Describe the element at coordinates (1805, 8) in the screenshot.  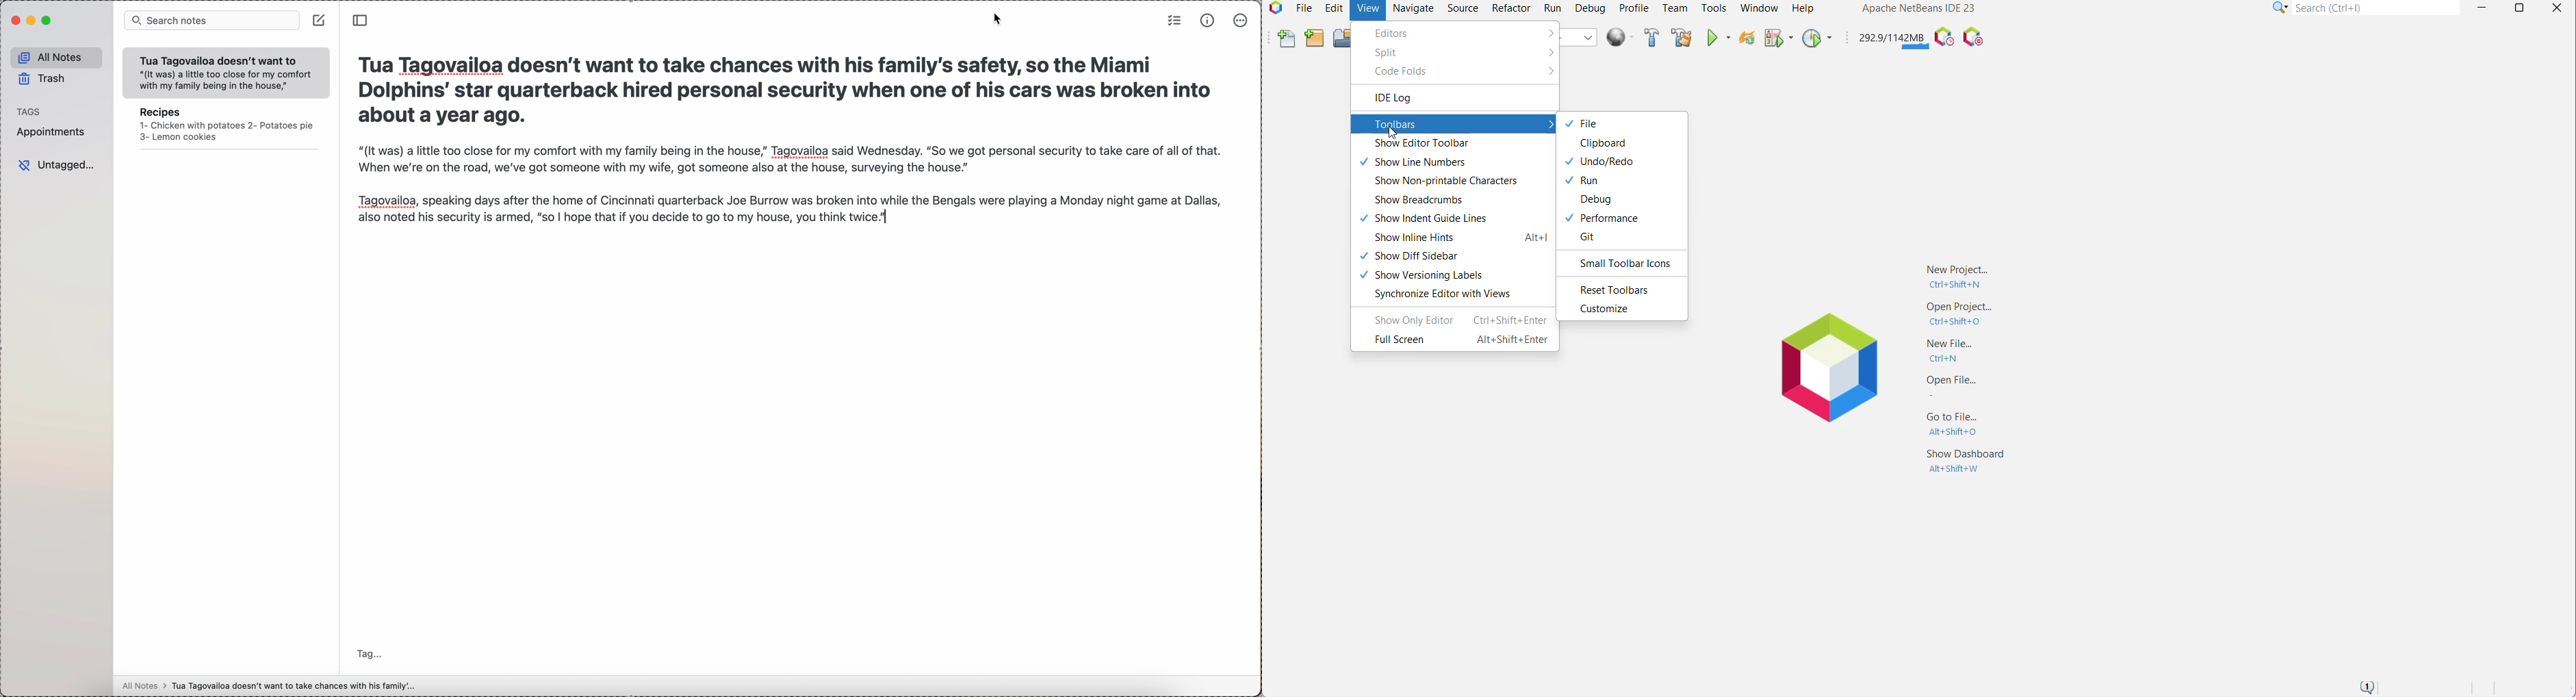
I see `Help` at that location.